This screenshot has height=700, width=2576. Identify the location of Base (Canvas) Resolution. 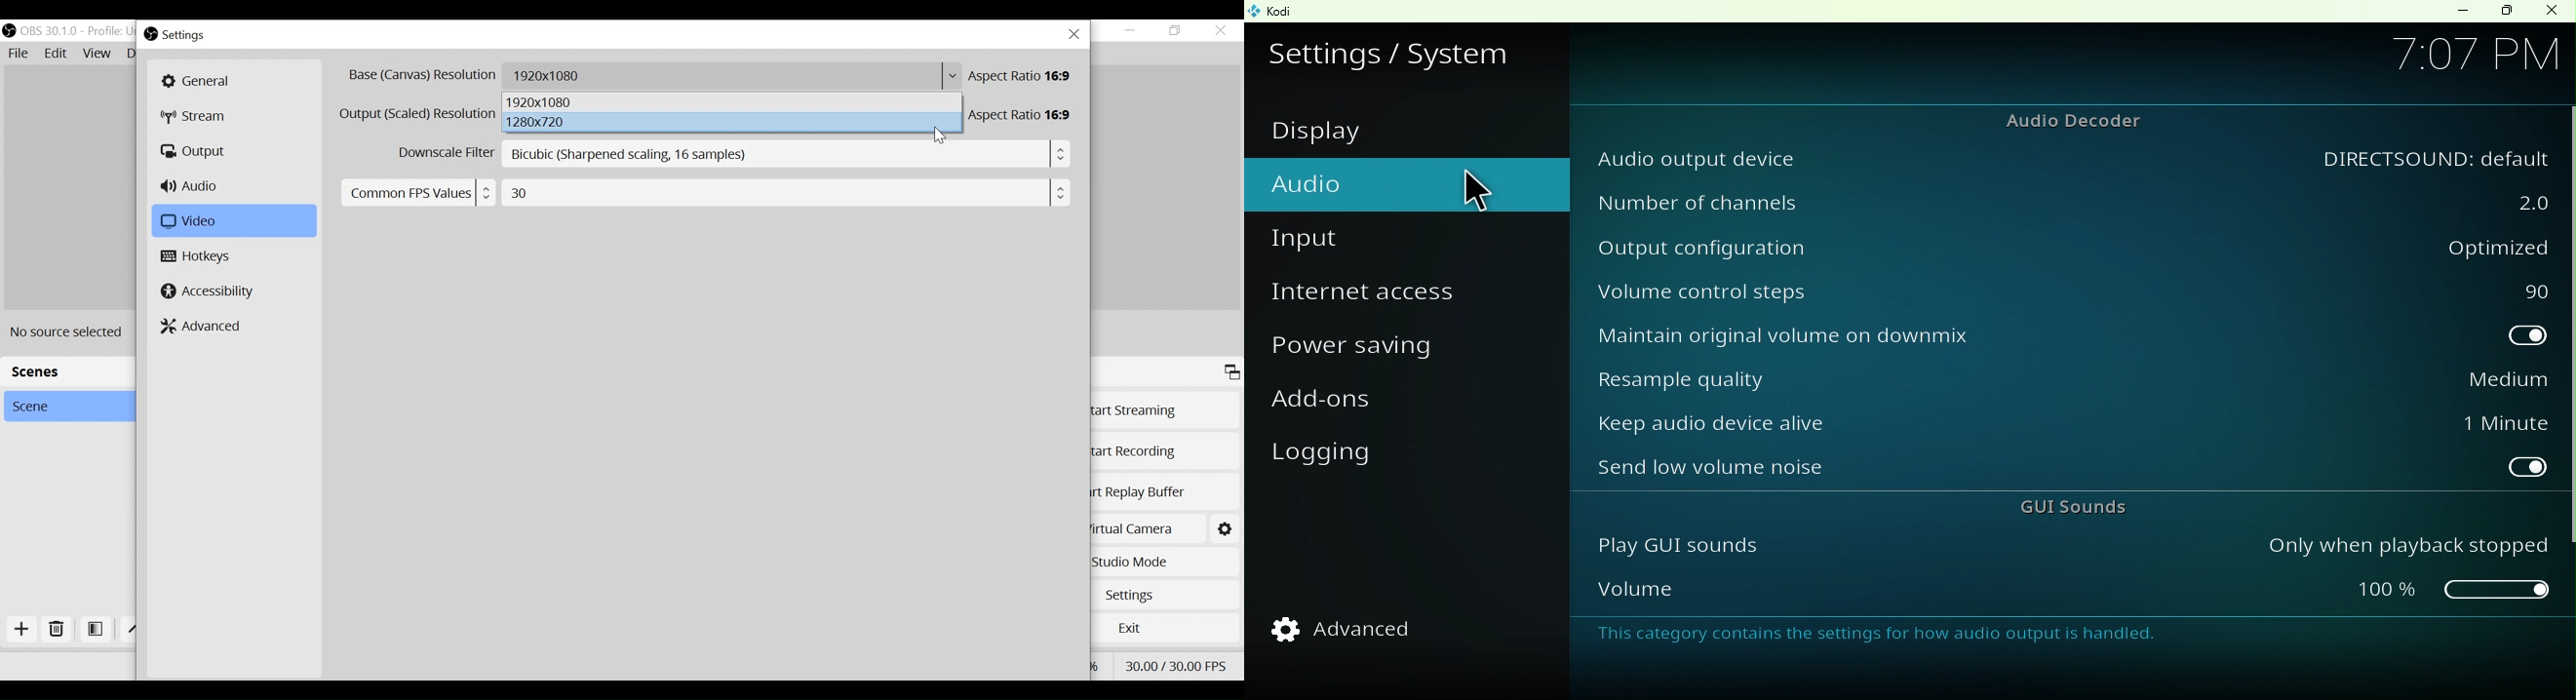
(421, 76).